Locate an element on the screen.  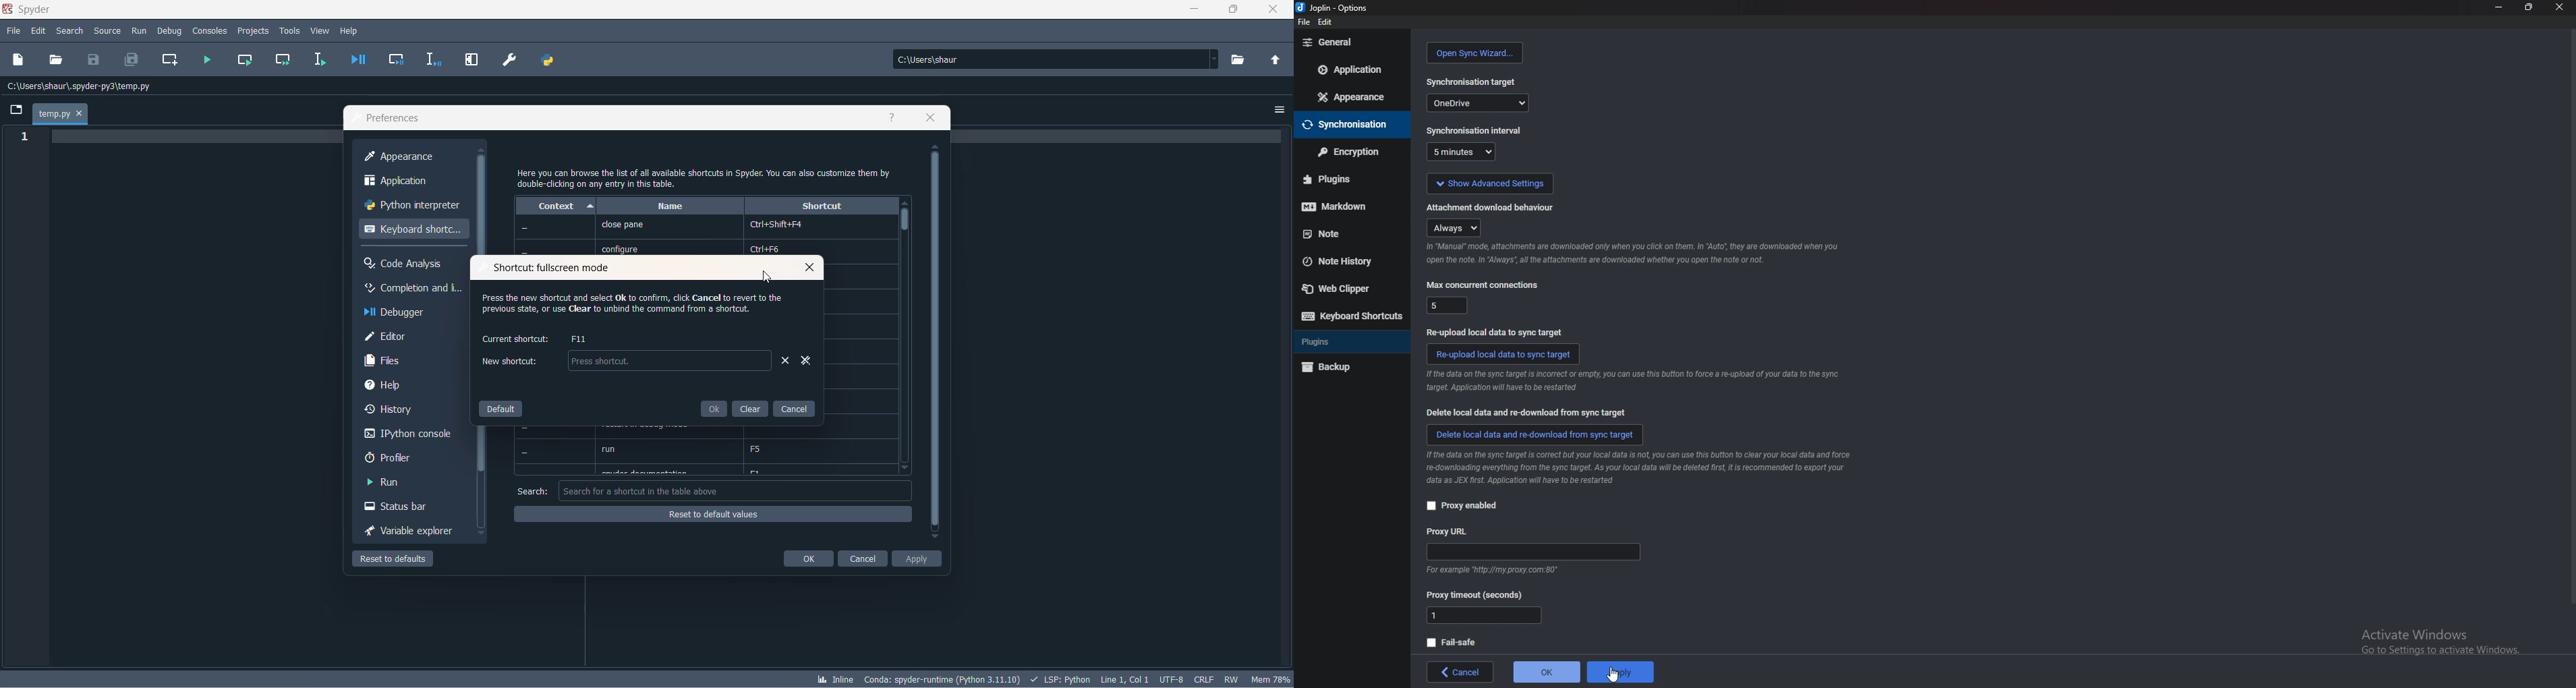
help is located at coordinates (405, 384).